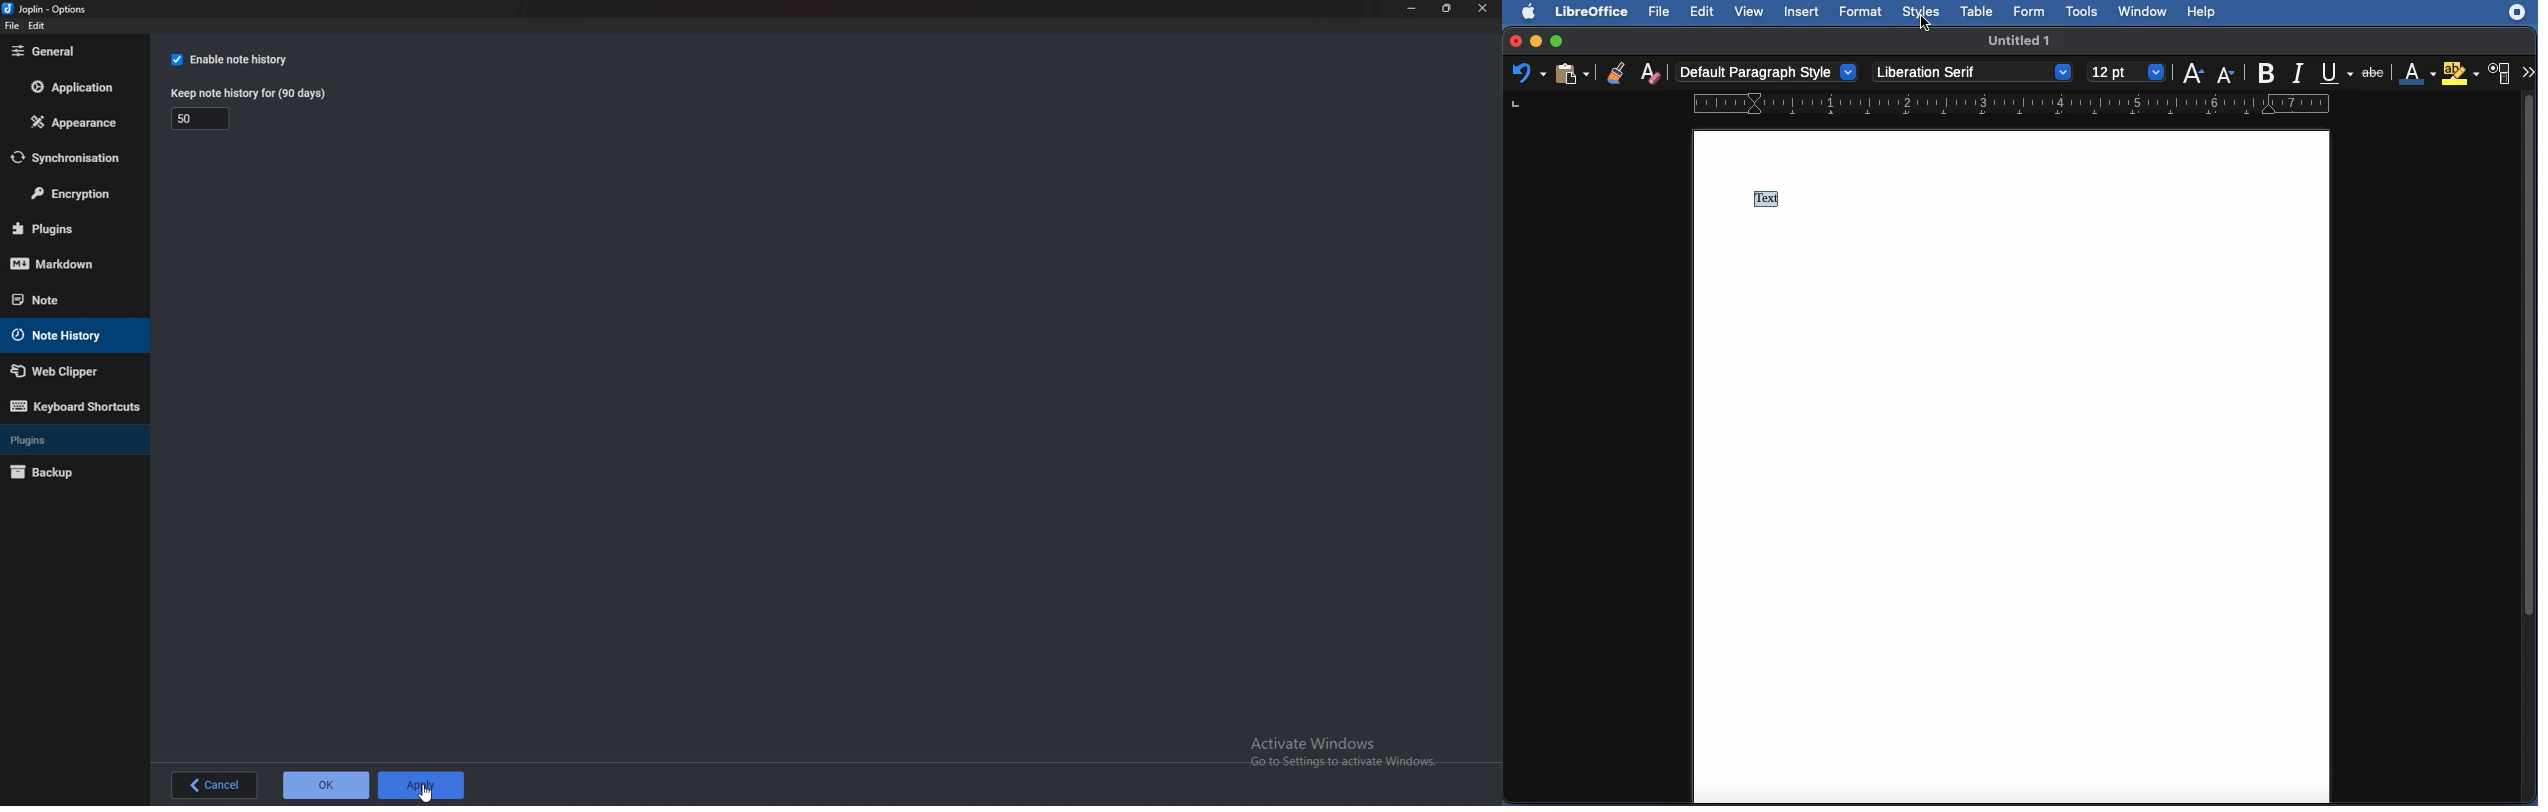 This screenshot has width=2548, height=812. Describe the element at coordinates (75, 85) in the screenshot. I see `Application` at that location.